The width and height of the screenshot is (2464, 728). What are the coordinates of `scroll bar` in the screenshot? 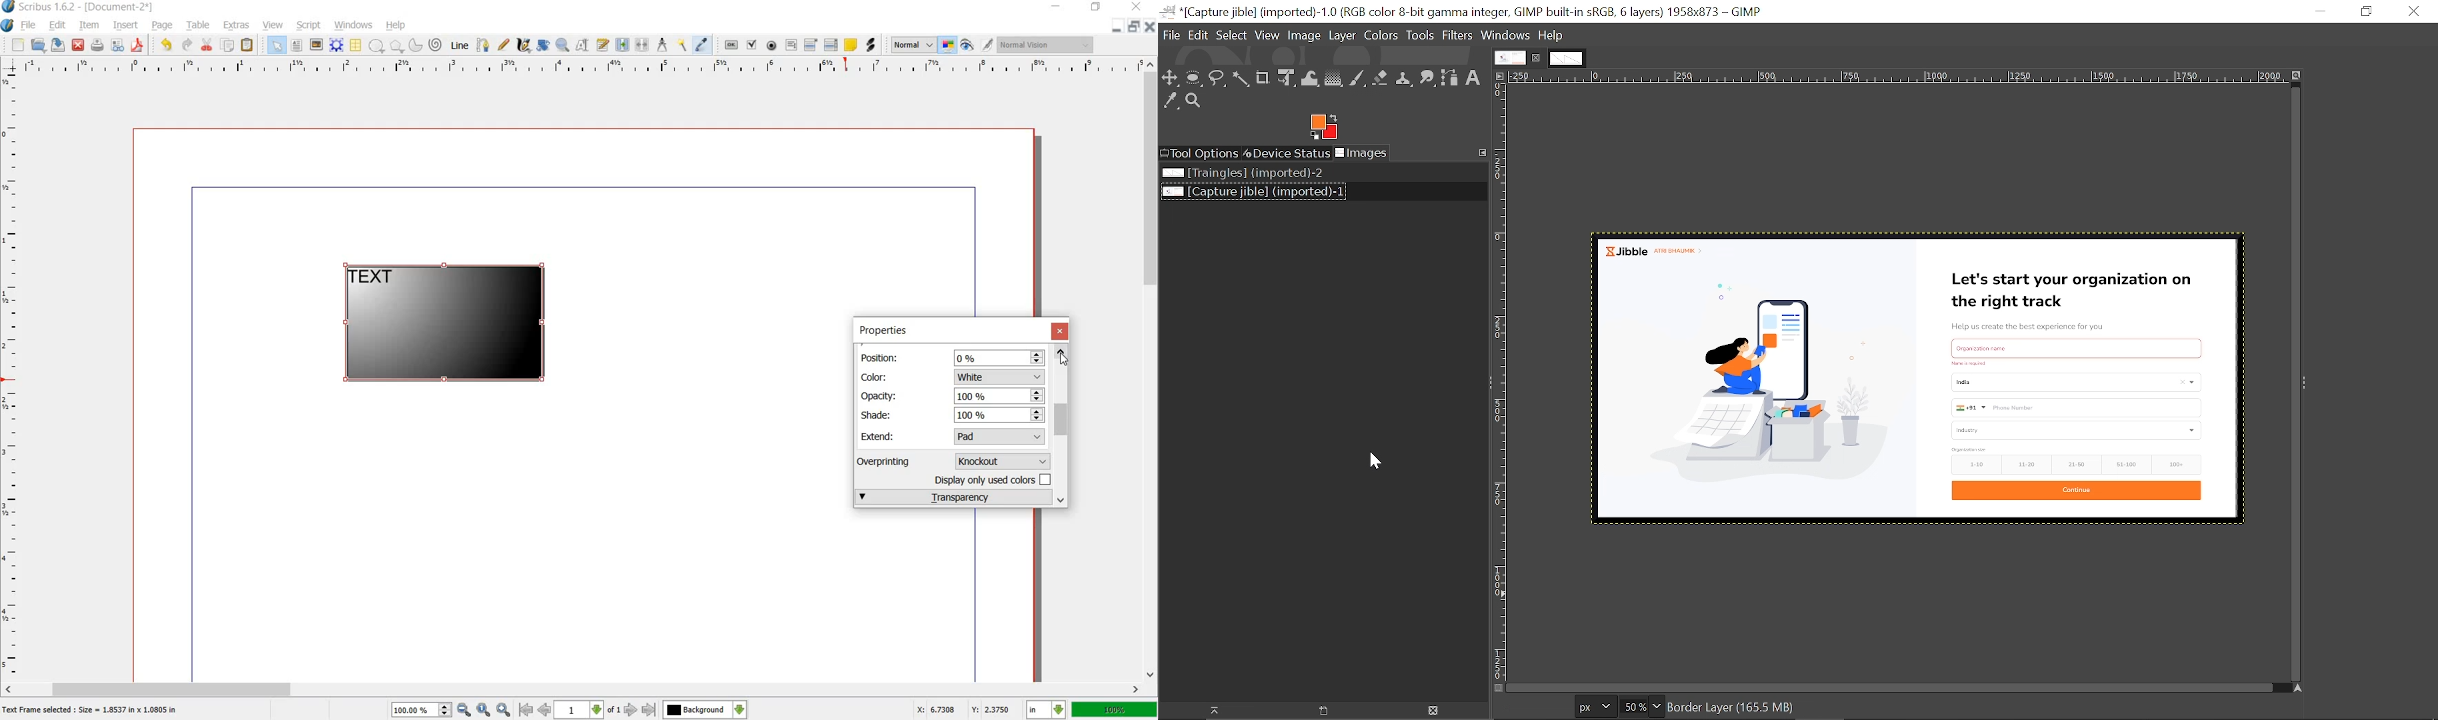 It's located at (1152, 370).